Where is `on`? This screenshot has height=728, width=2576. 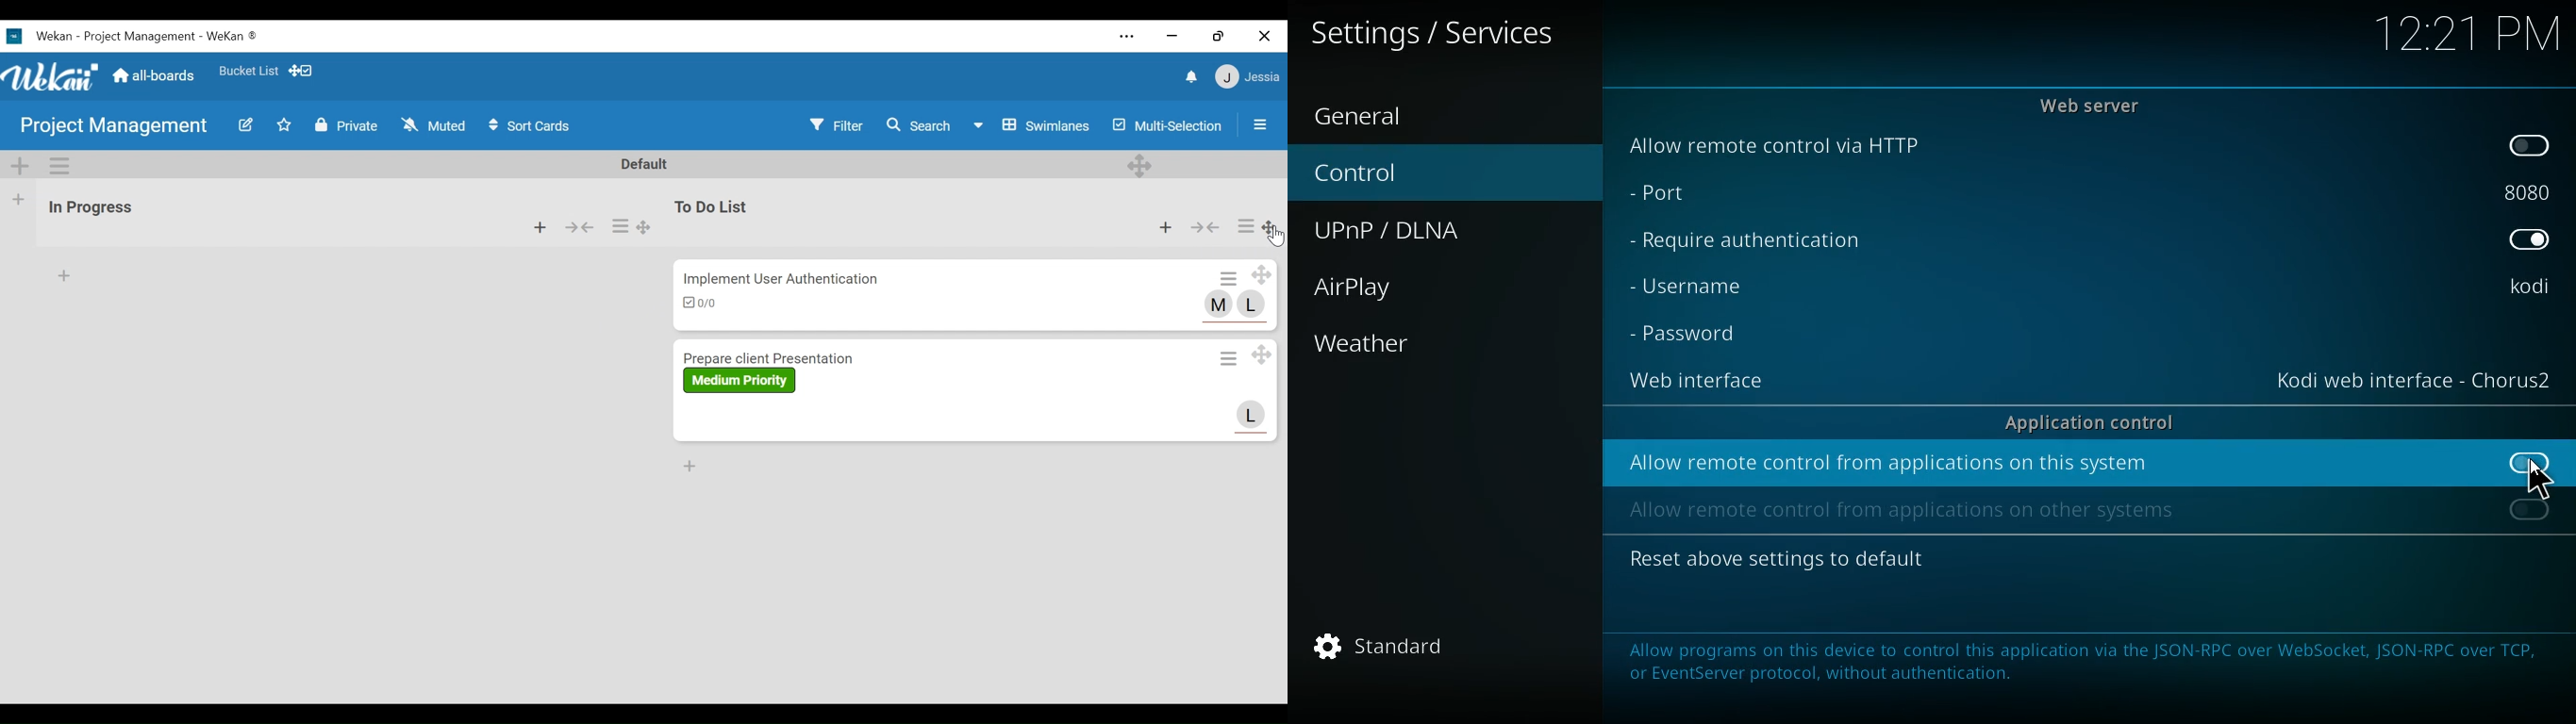 on is located at coordinates (2529, 238).